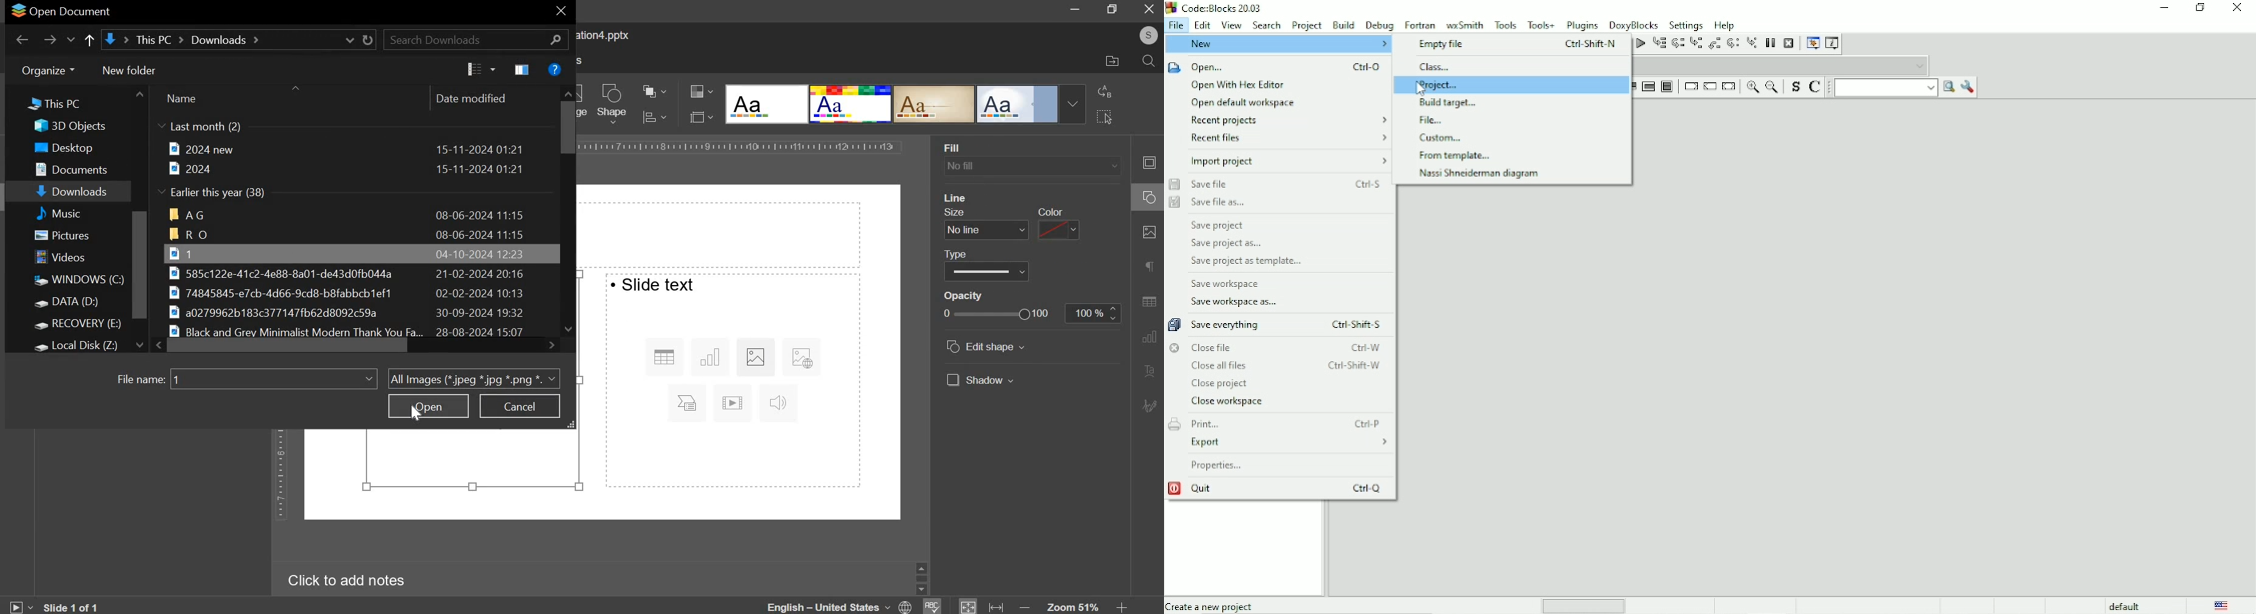  Describe the element at coordinates (1148, 267) in the screenshot. I see `paragraph settings` at that location.